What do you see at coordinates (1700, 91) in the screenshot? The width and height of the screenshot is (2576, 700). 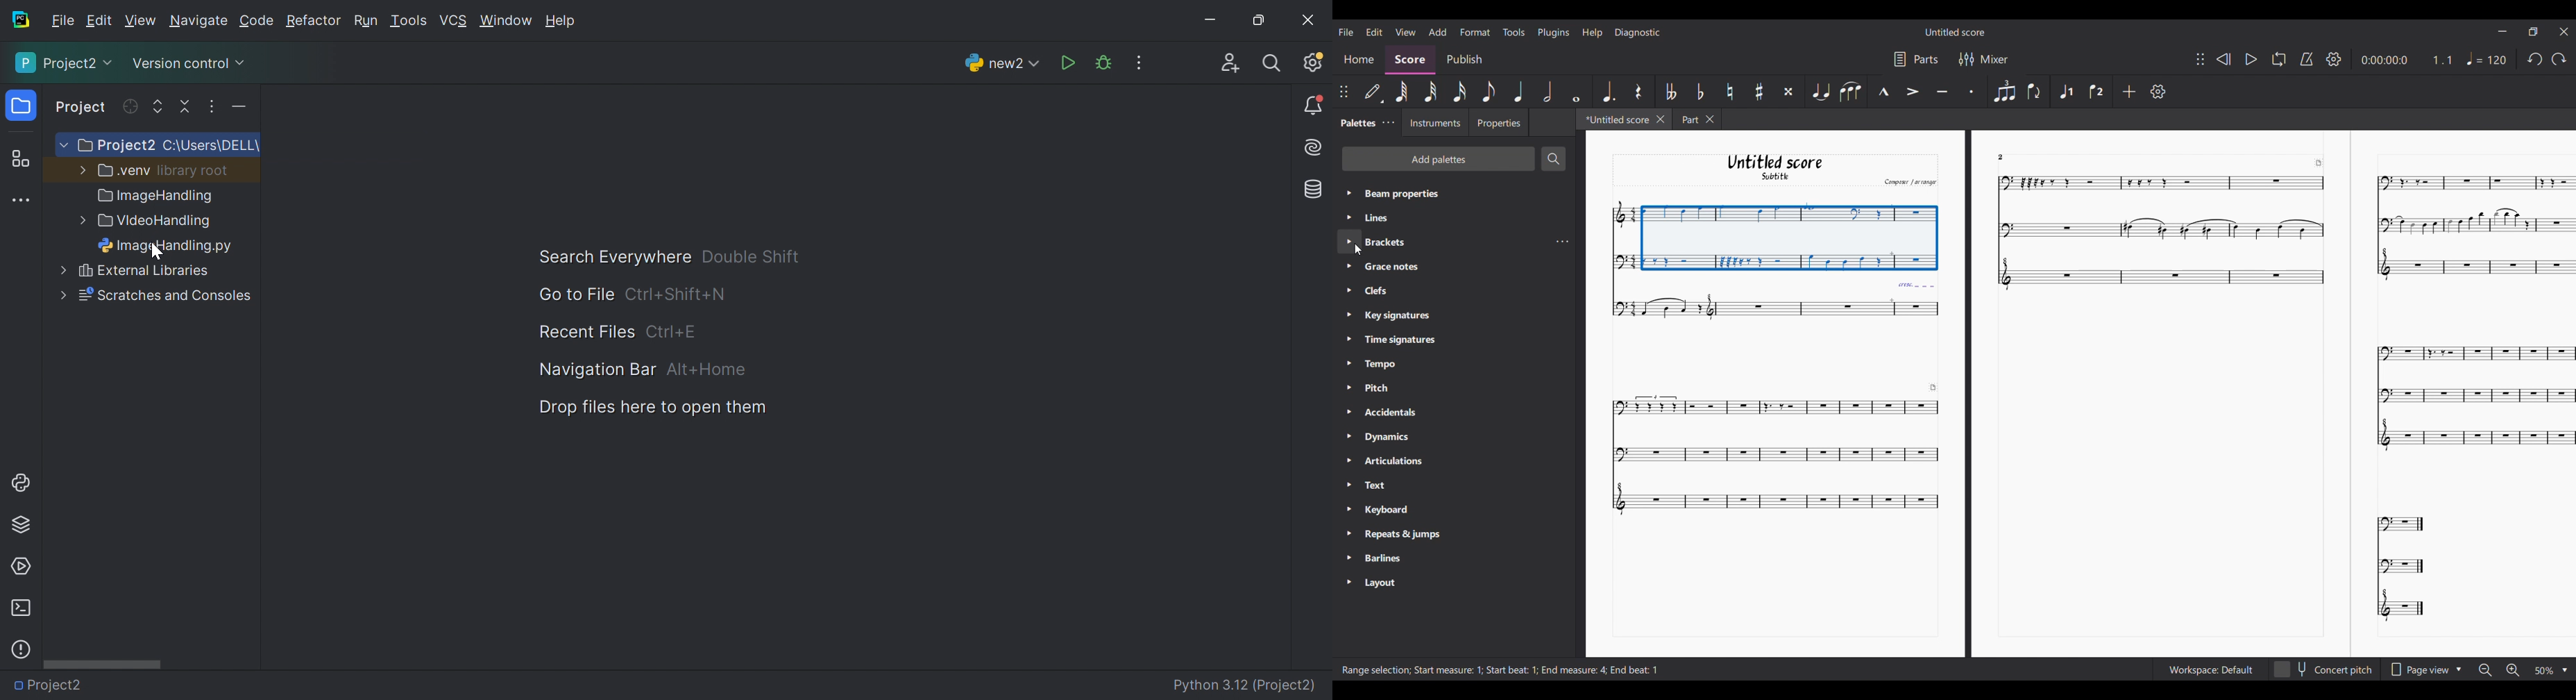 I see `Toggle flat` at bounding box center [1700, 91].